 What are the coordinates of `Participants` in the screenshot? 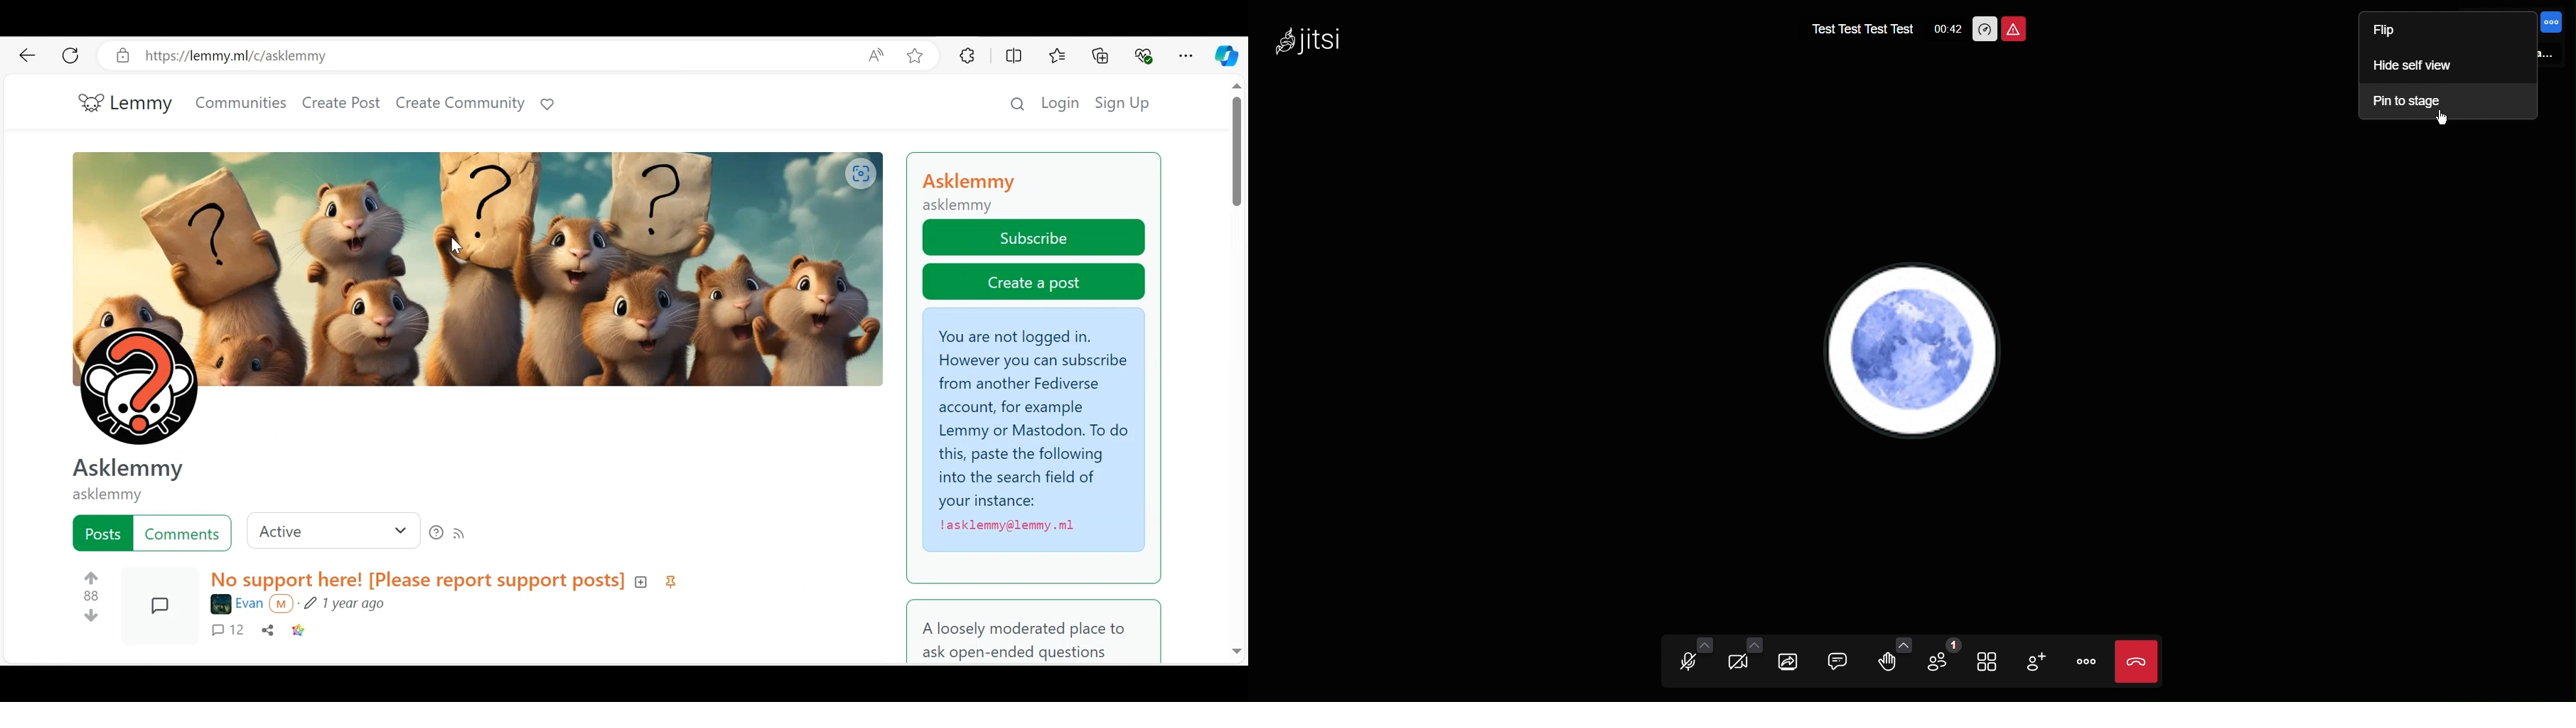 It's located at (1938, 662).